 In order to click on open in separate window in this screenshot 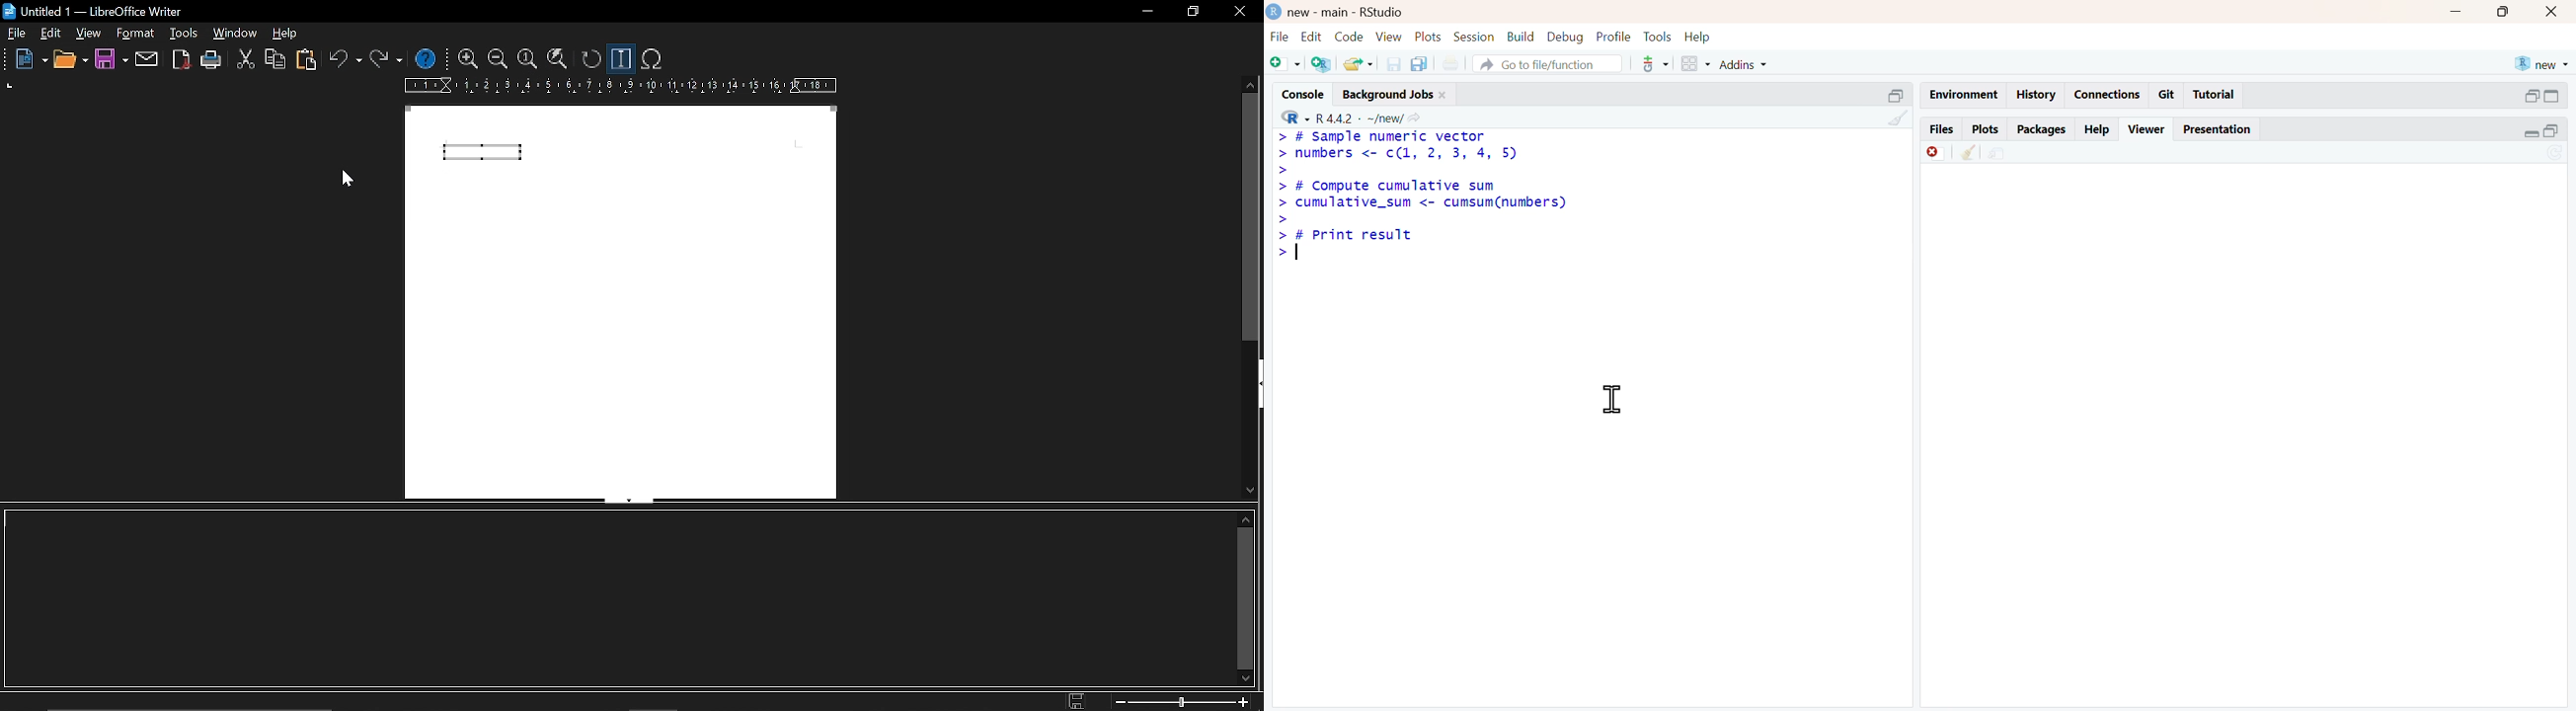, I will do `click(2551, 131)`.